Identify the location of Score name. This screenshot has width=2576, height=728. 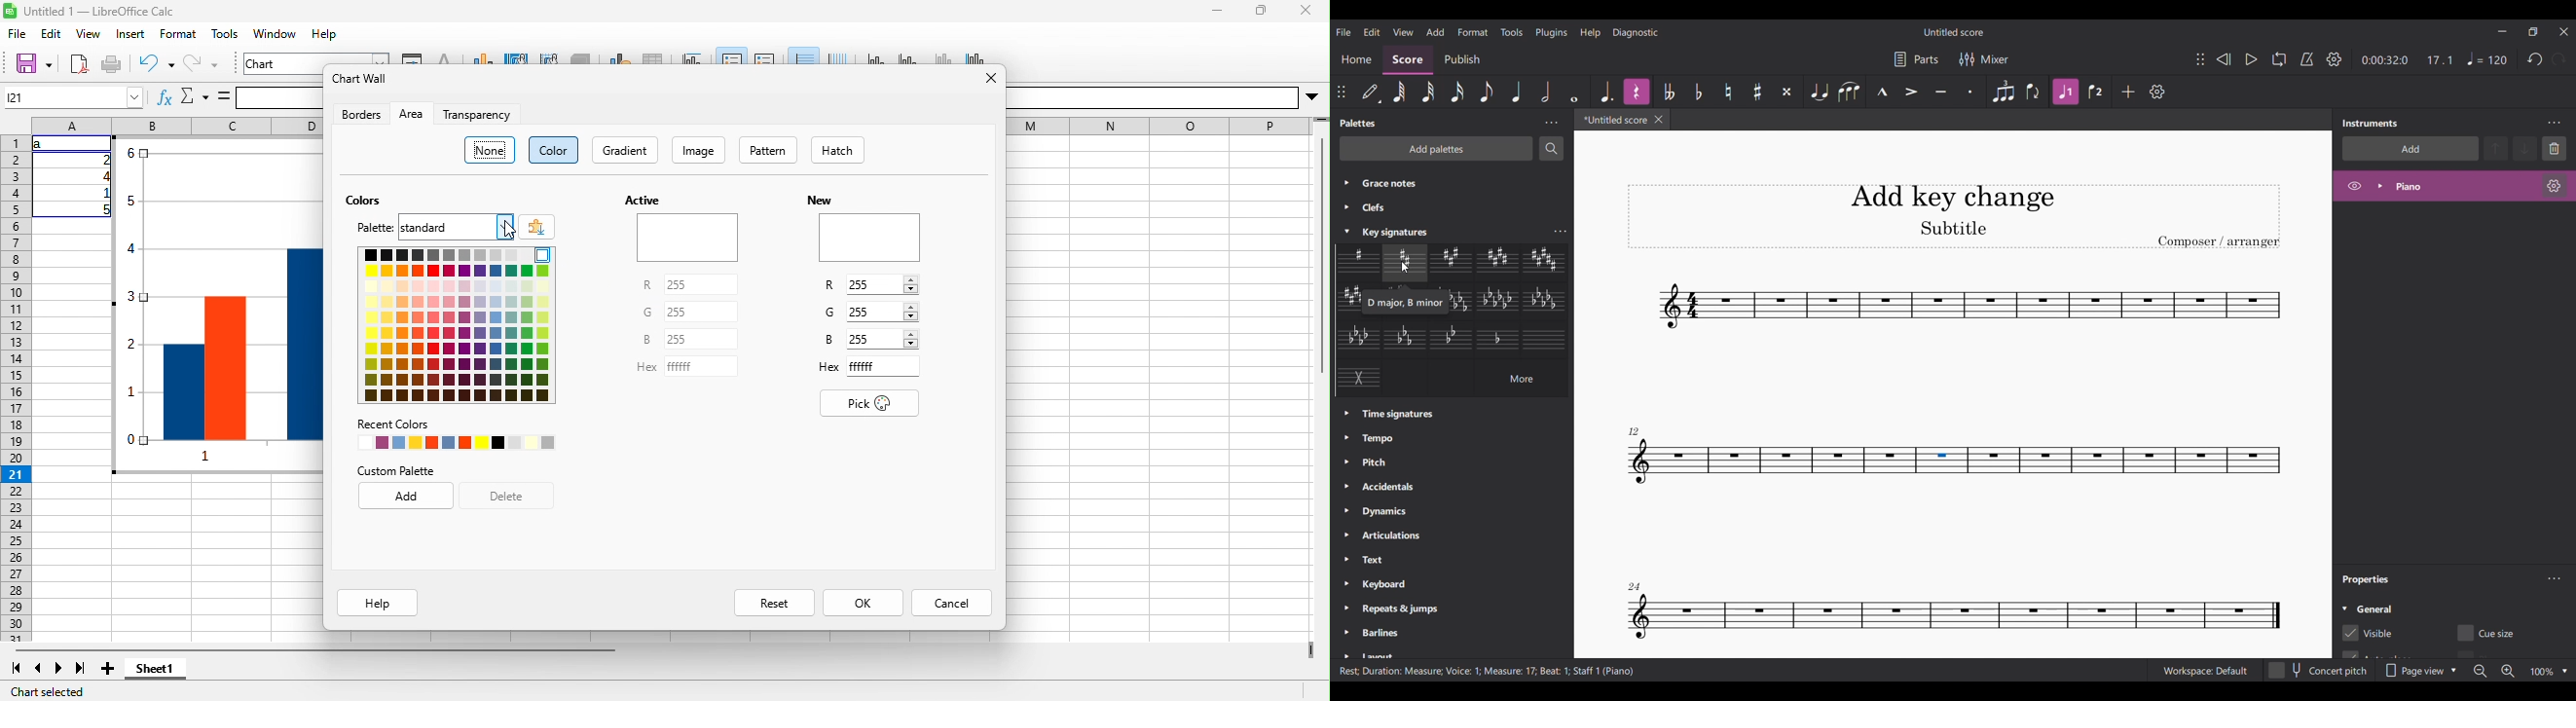
(1954, 31).